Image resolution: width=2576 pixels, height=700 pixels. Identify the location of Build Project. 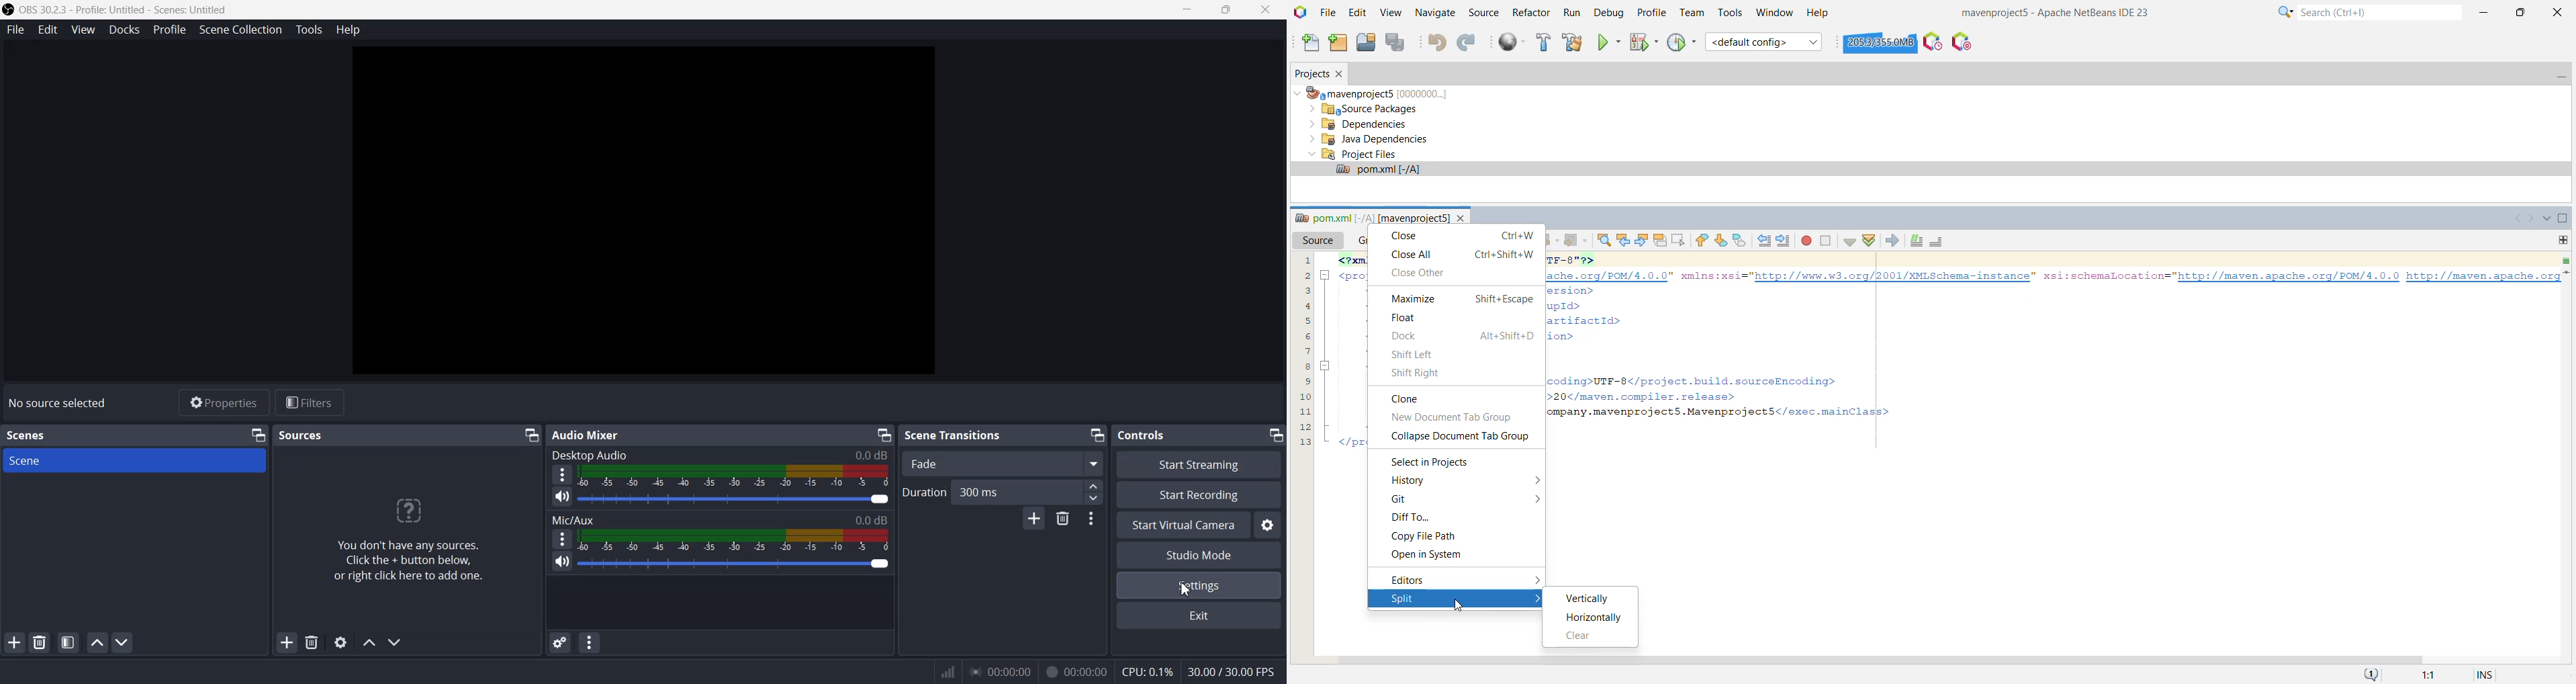
(1543, 42).